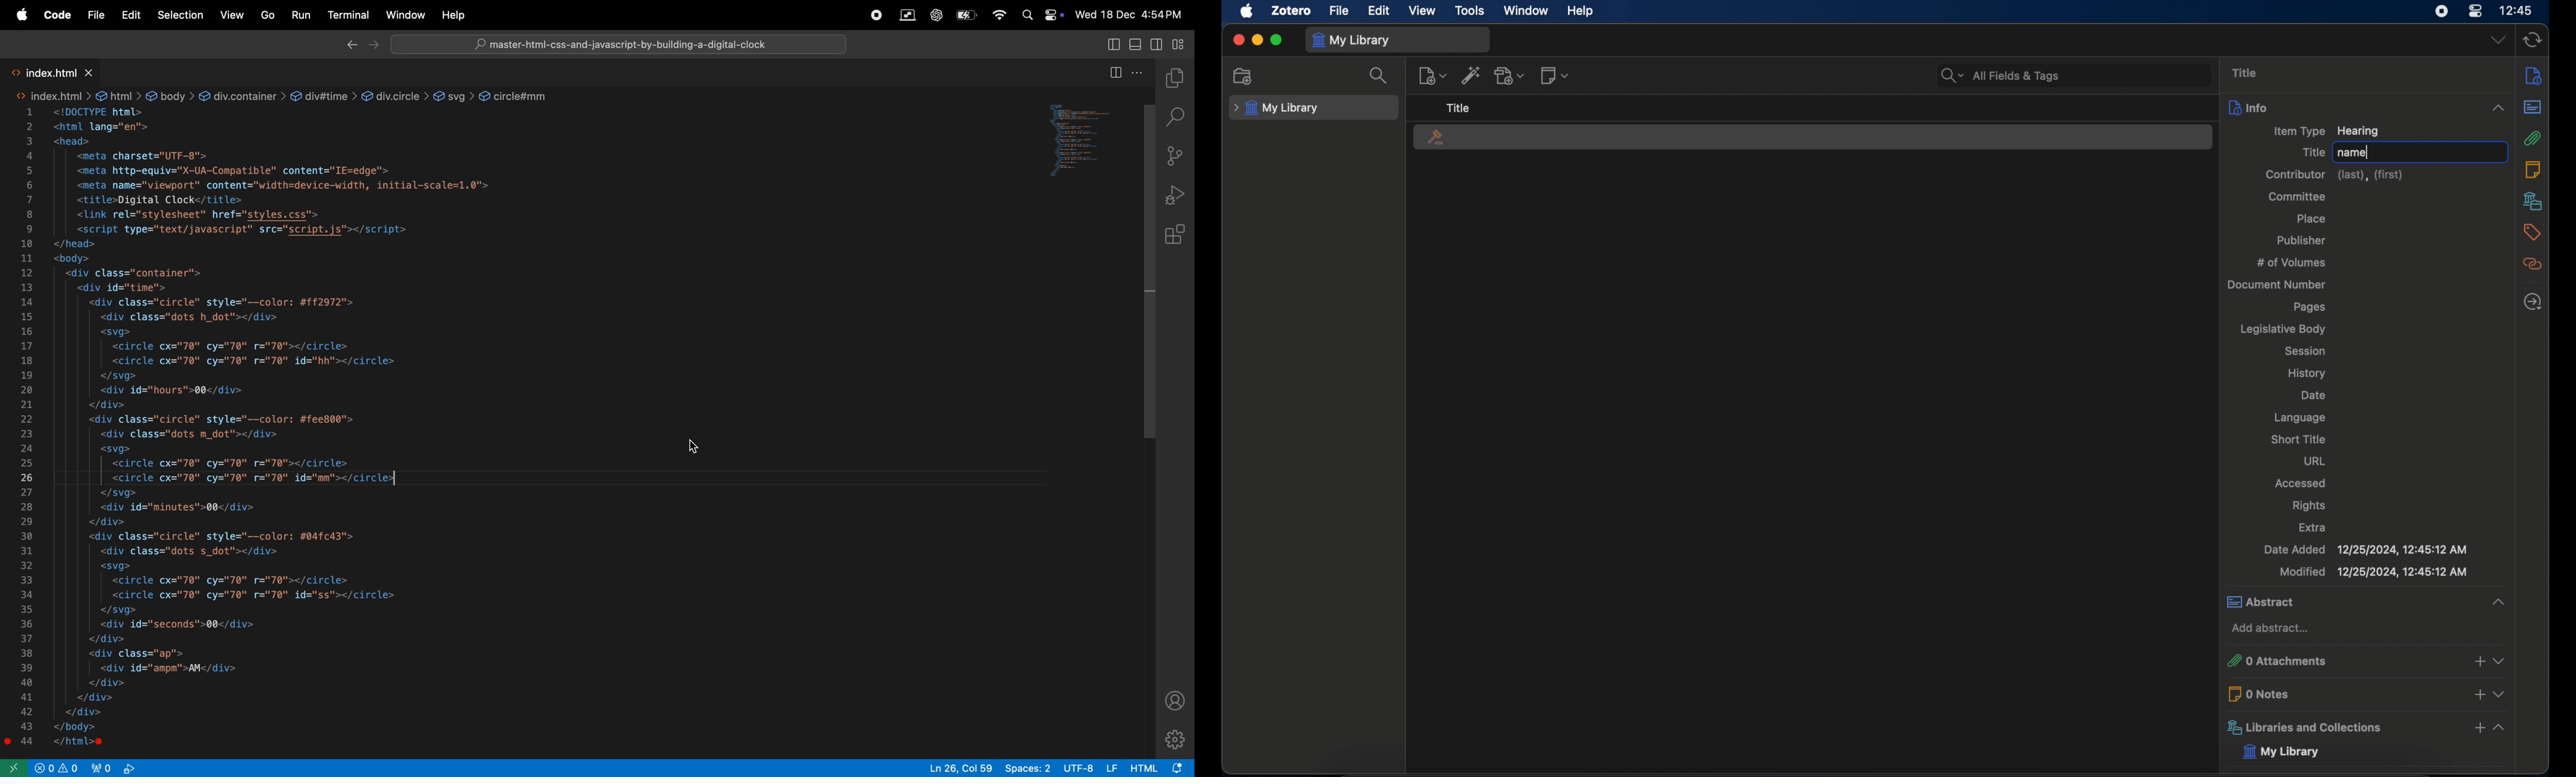  What do you see at coordinates (1160, 767) in the screenshot?
I see `html` at bounding box center [1160, 767].